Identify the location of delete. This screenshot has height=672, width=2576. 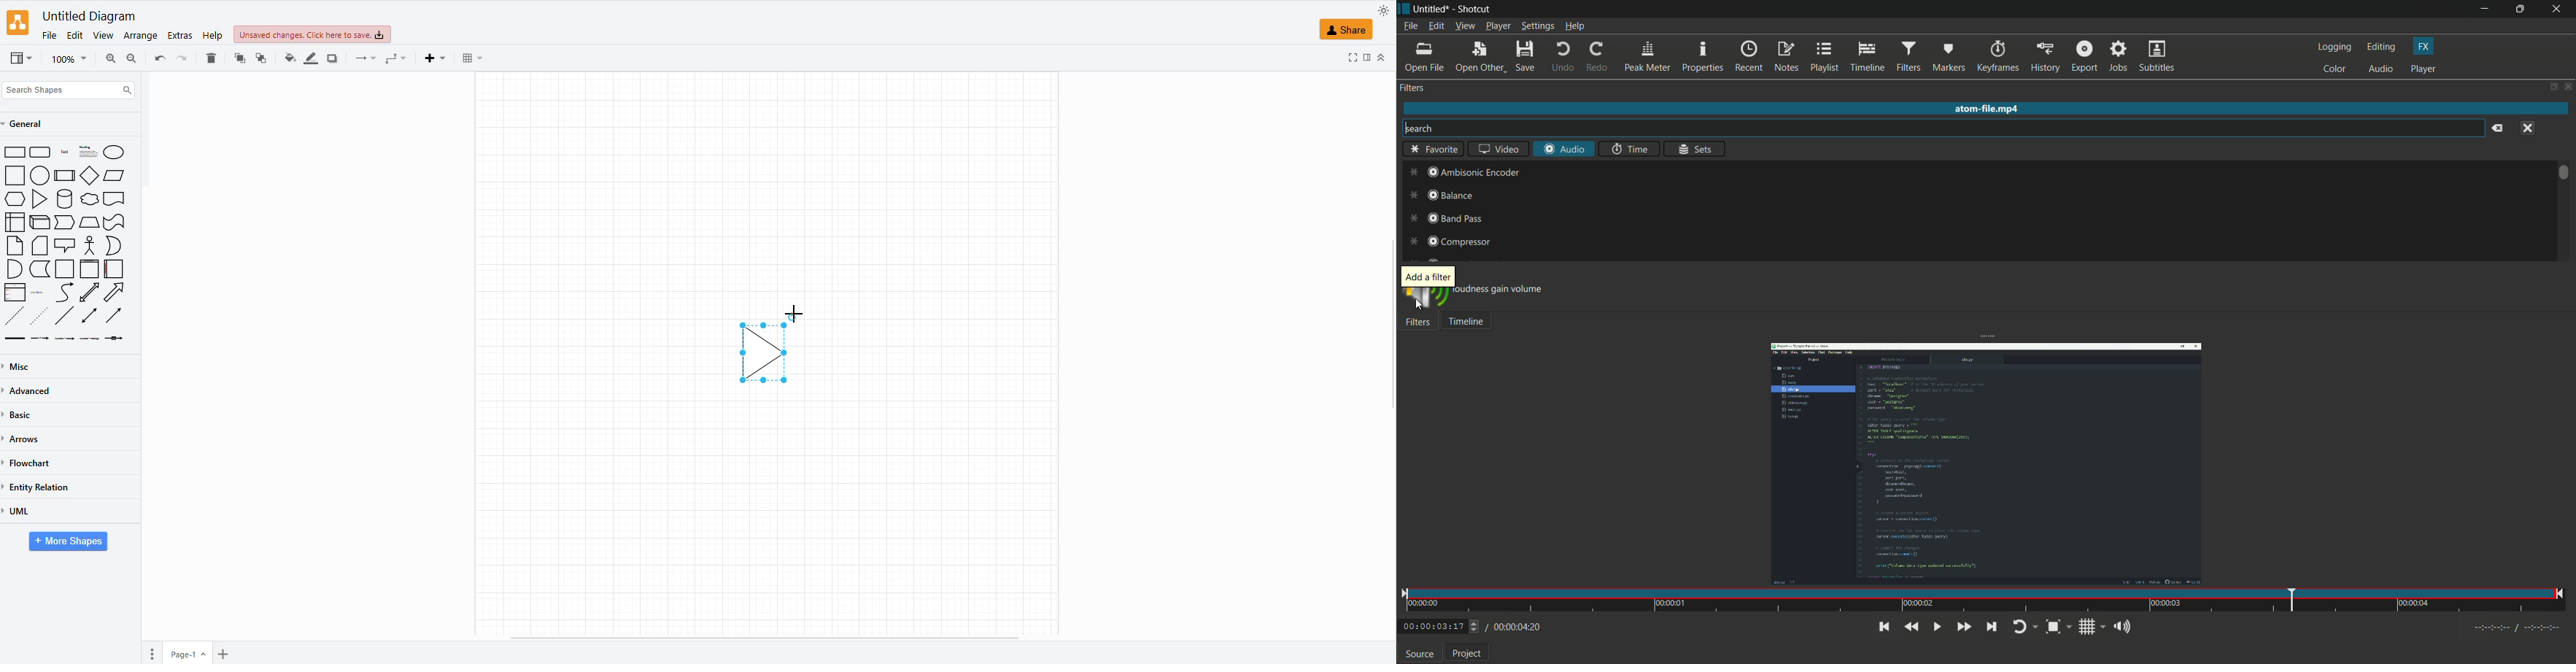
(212, 55).